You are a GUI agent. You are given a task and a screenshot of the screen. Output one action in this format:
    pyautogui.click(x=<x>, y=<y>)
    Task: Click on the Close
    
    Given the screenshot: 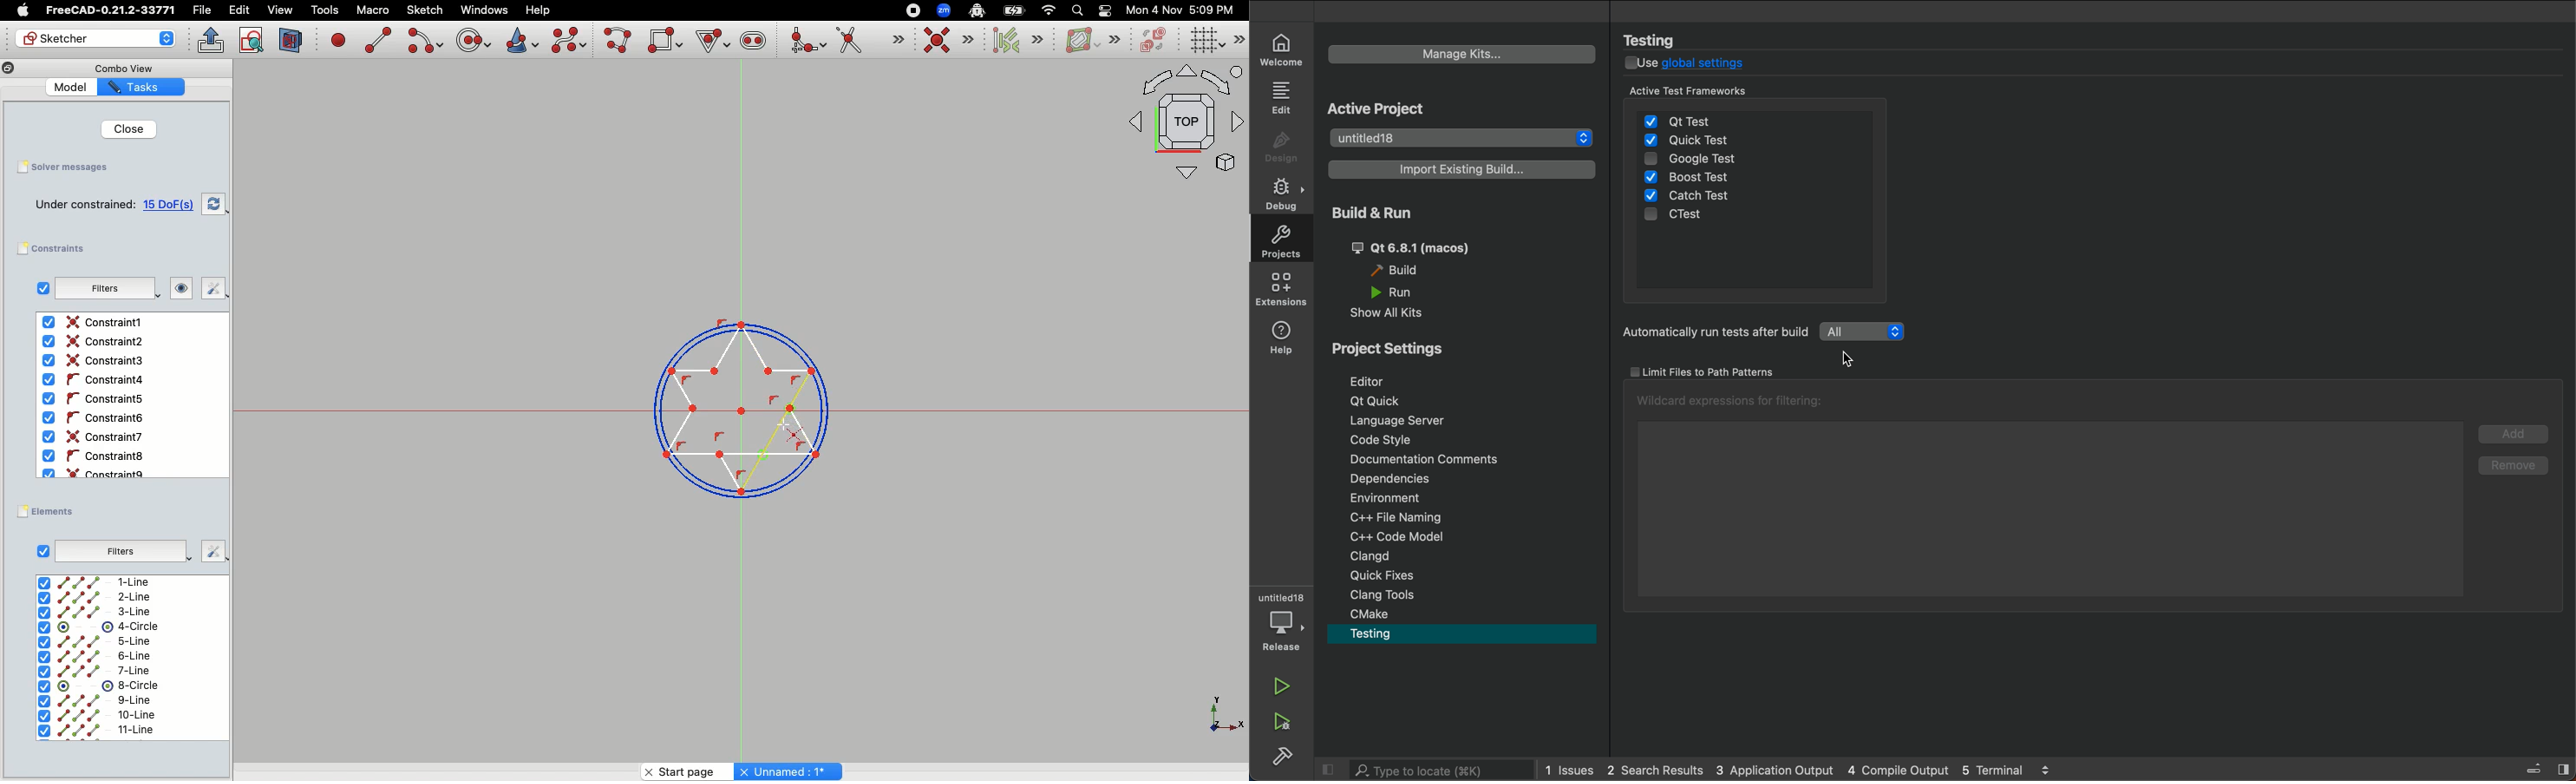 What is the action you would take?
    pyautogui.click(x=121, y=128)
    